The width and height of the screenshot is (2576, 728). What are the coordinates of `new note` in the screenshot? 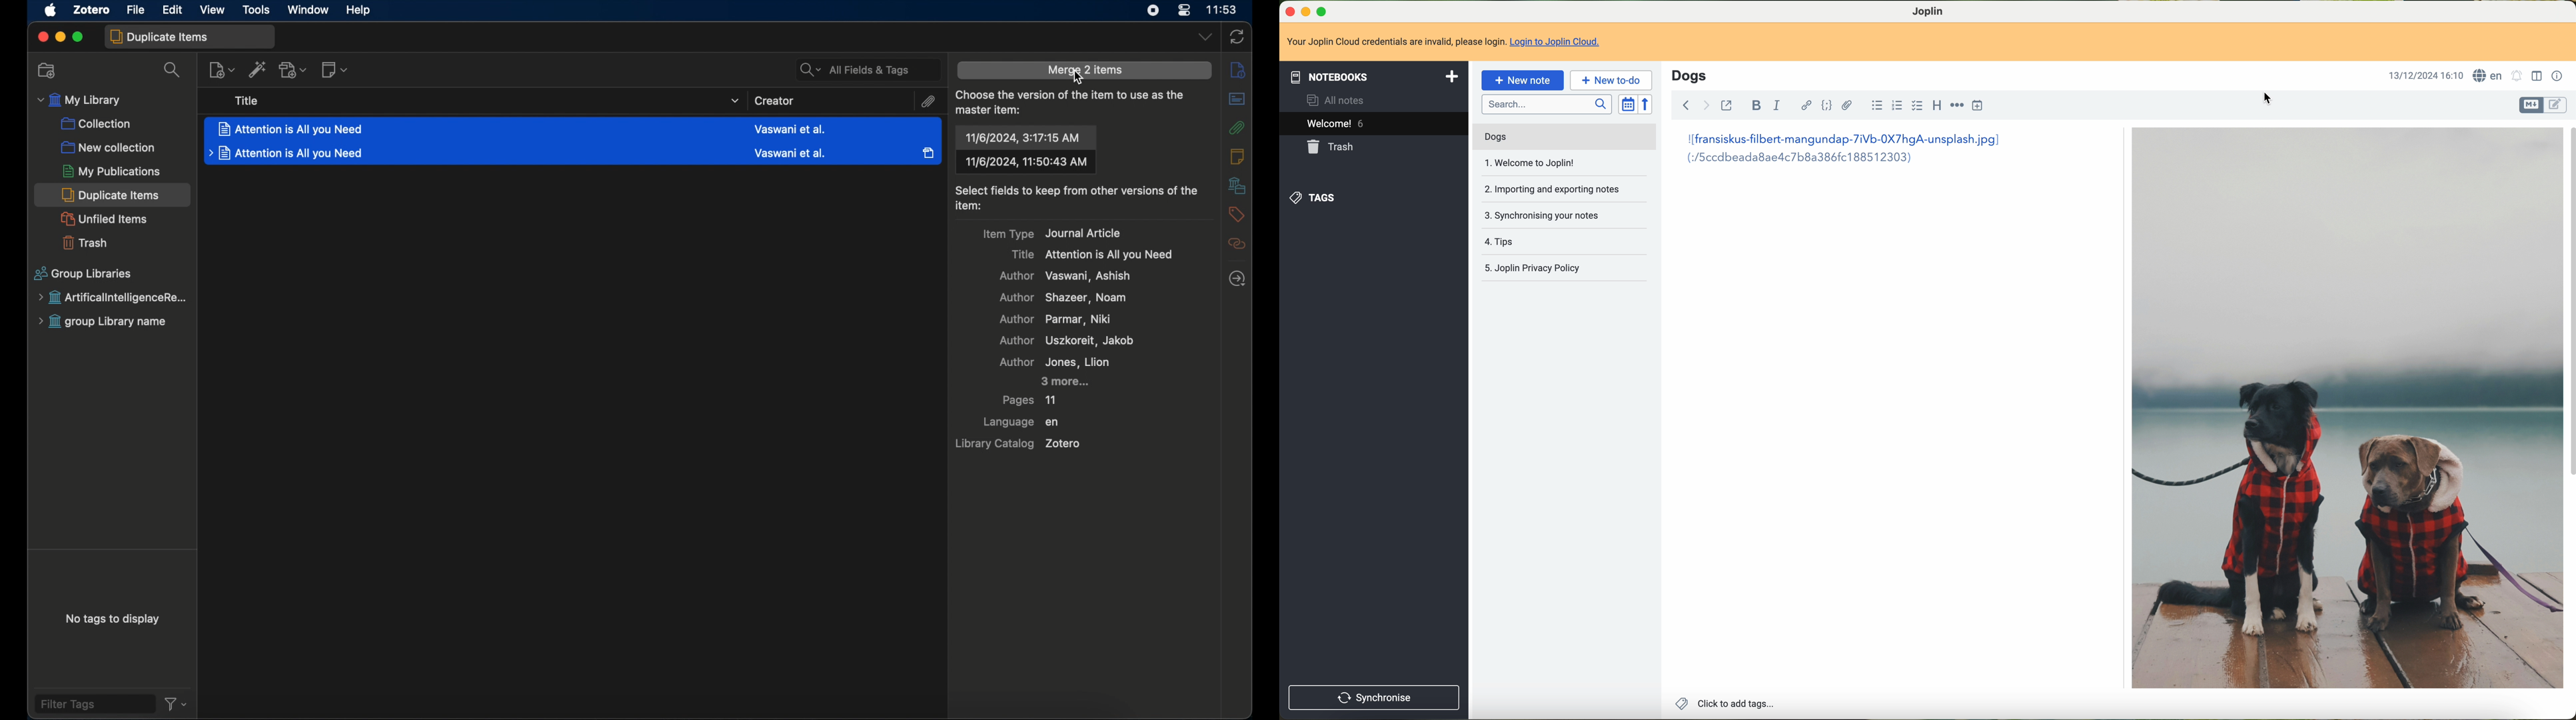 It's located at (1523, 79).